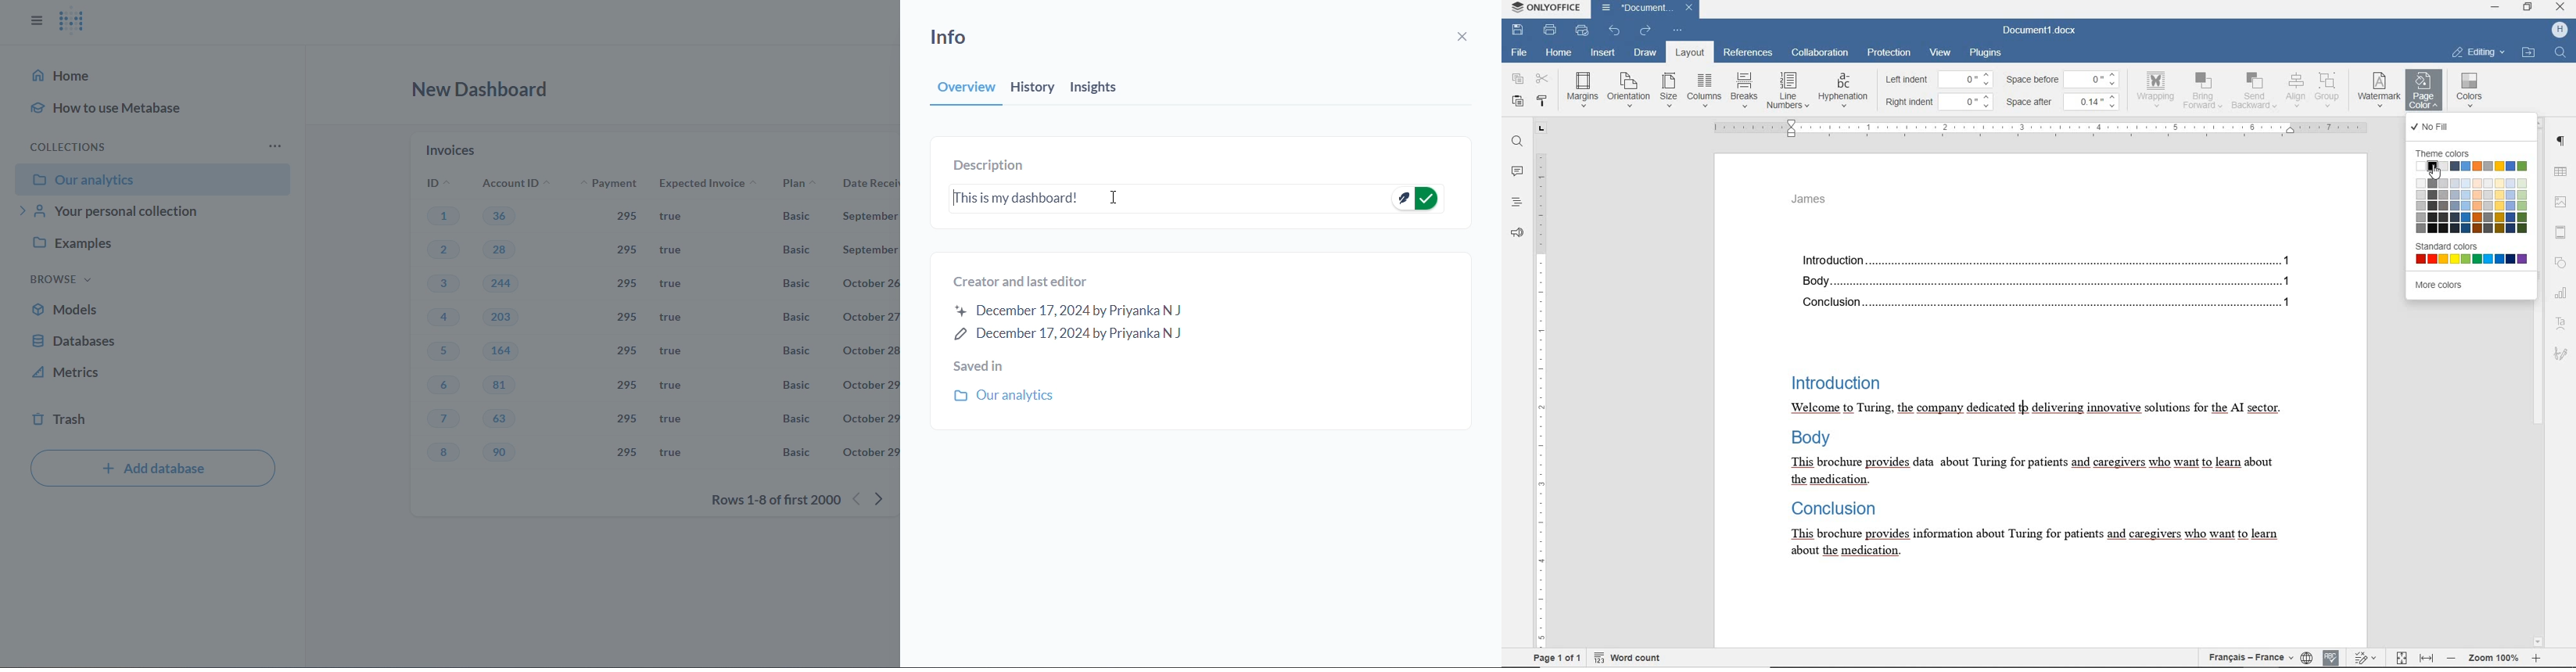  Describe the element at coordinates (2331, 655) in the screenshot. I see `spell checking` at that location.